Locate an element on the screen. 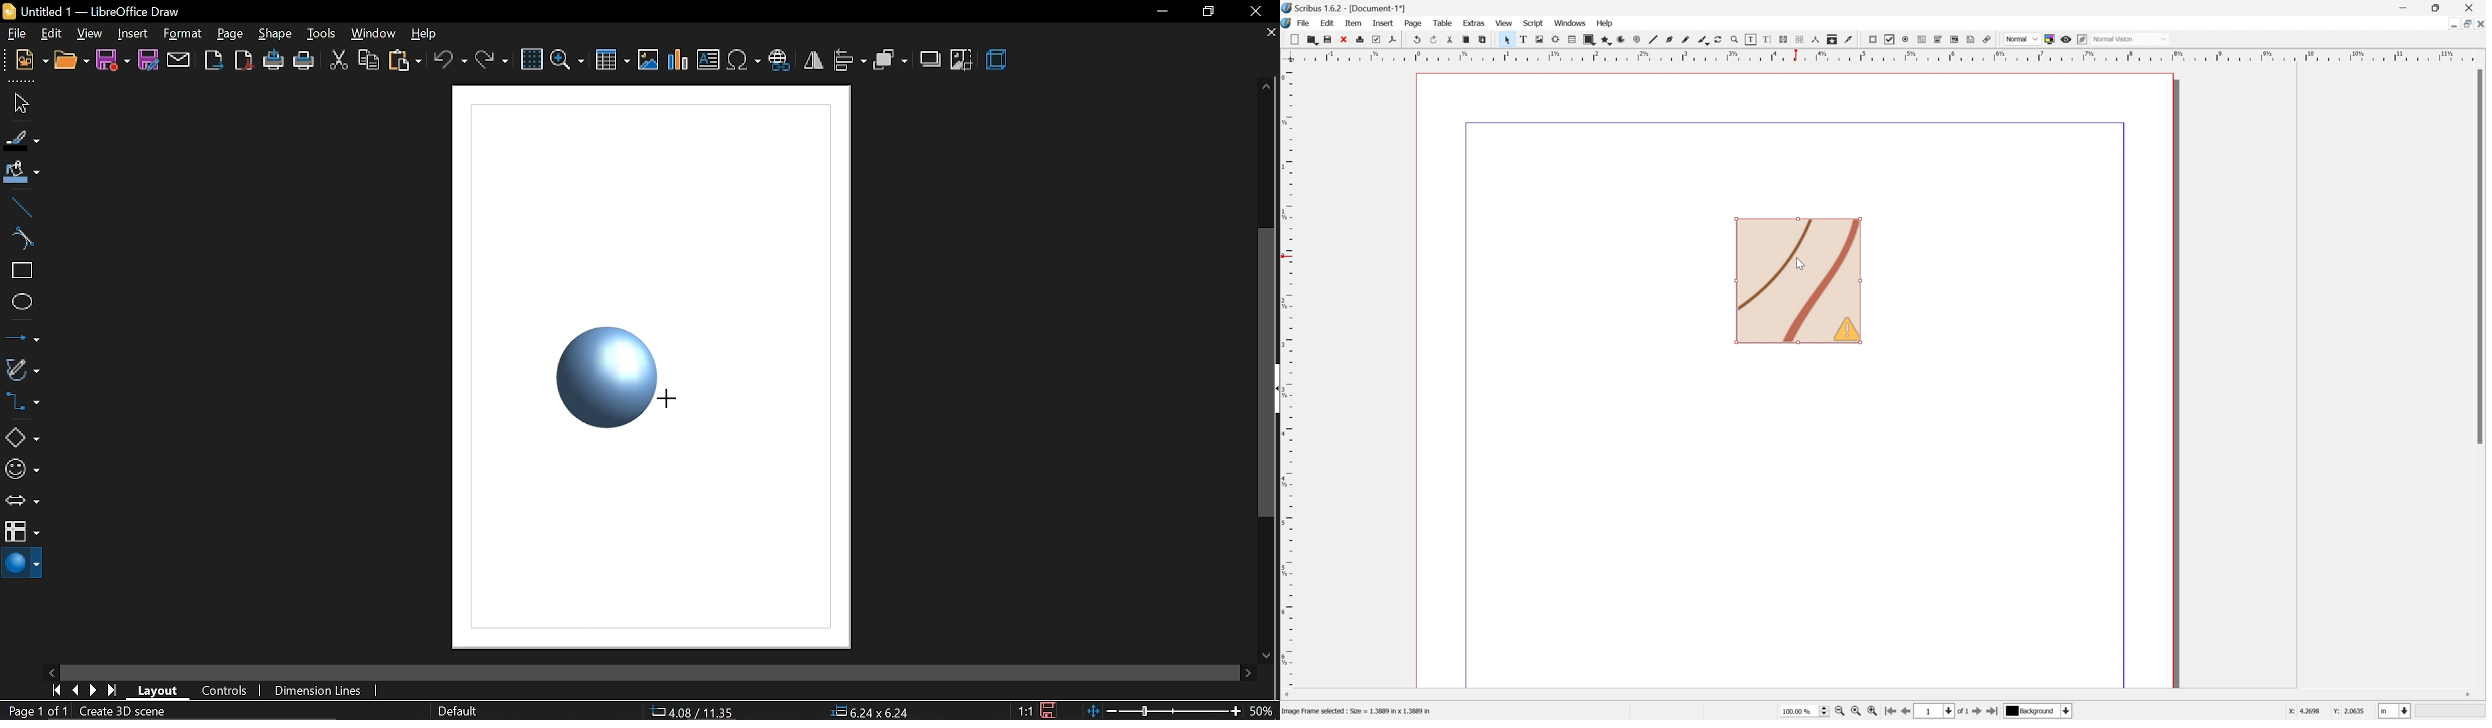 Image resolution: width=2492 pixels, height=728 pixels. Close is located at coordinates (2479, 24).